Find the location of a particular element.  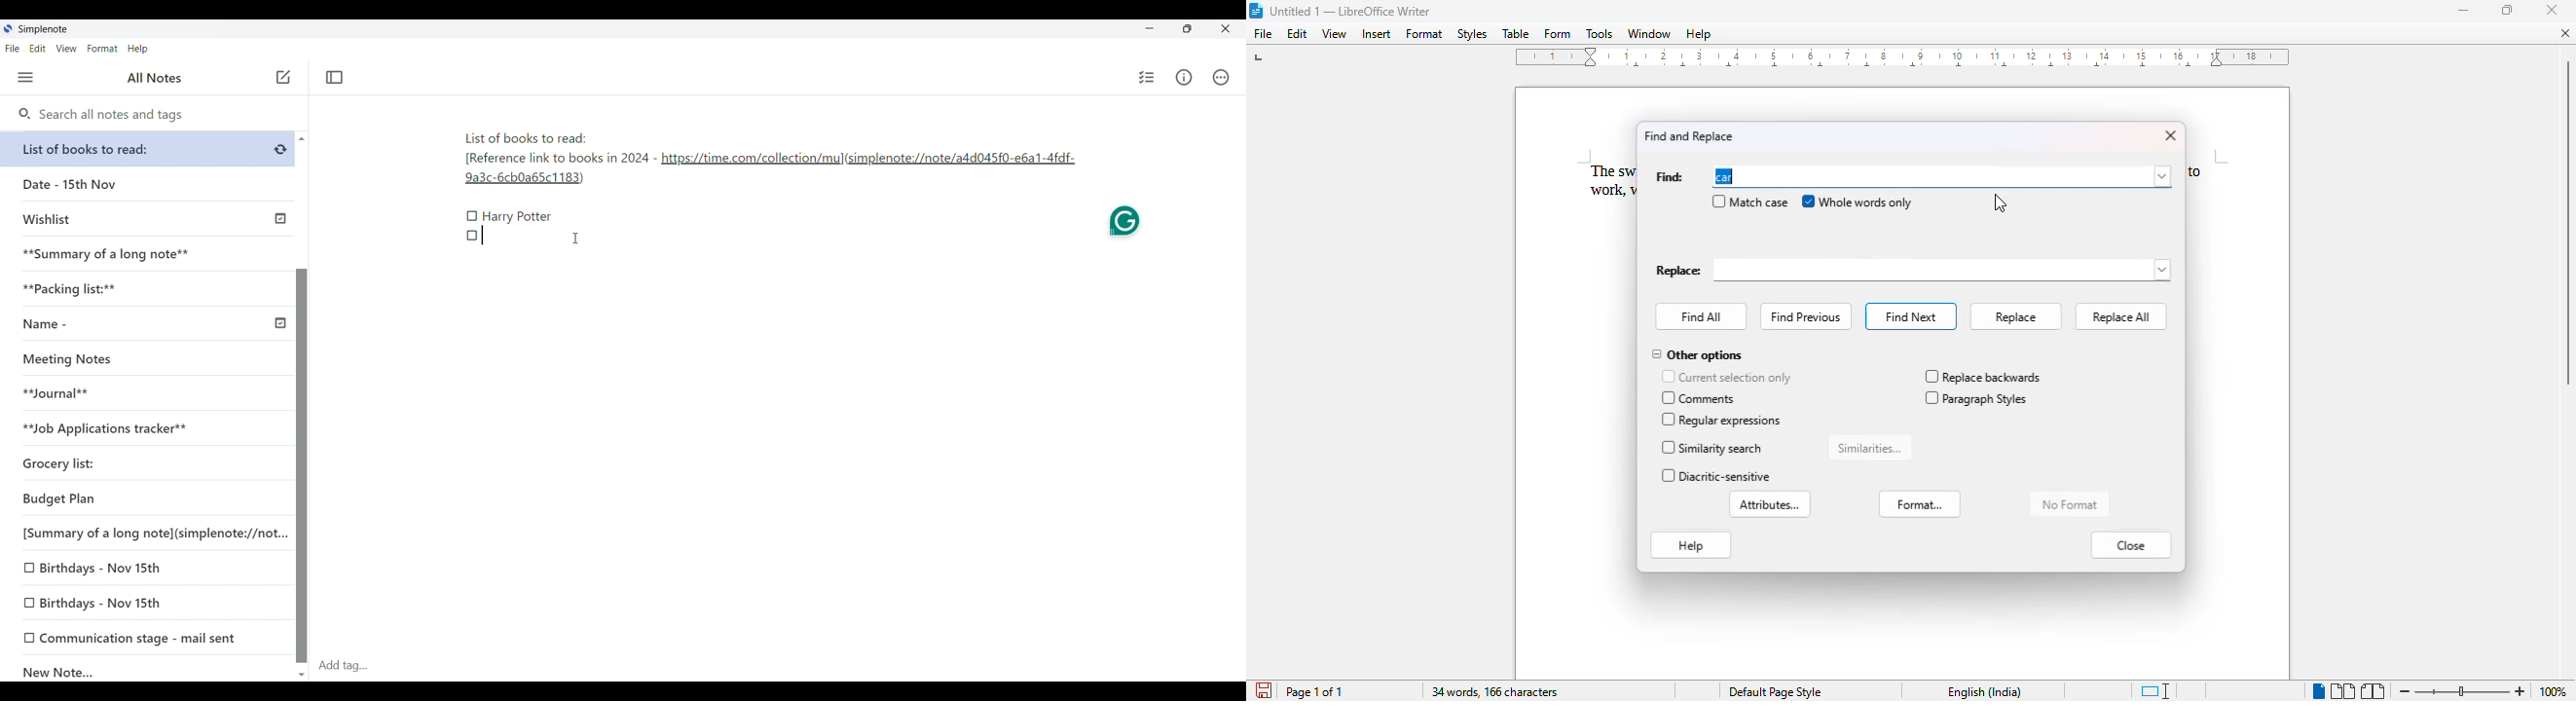

Resize is located at coordinates (1183, 30).